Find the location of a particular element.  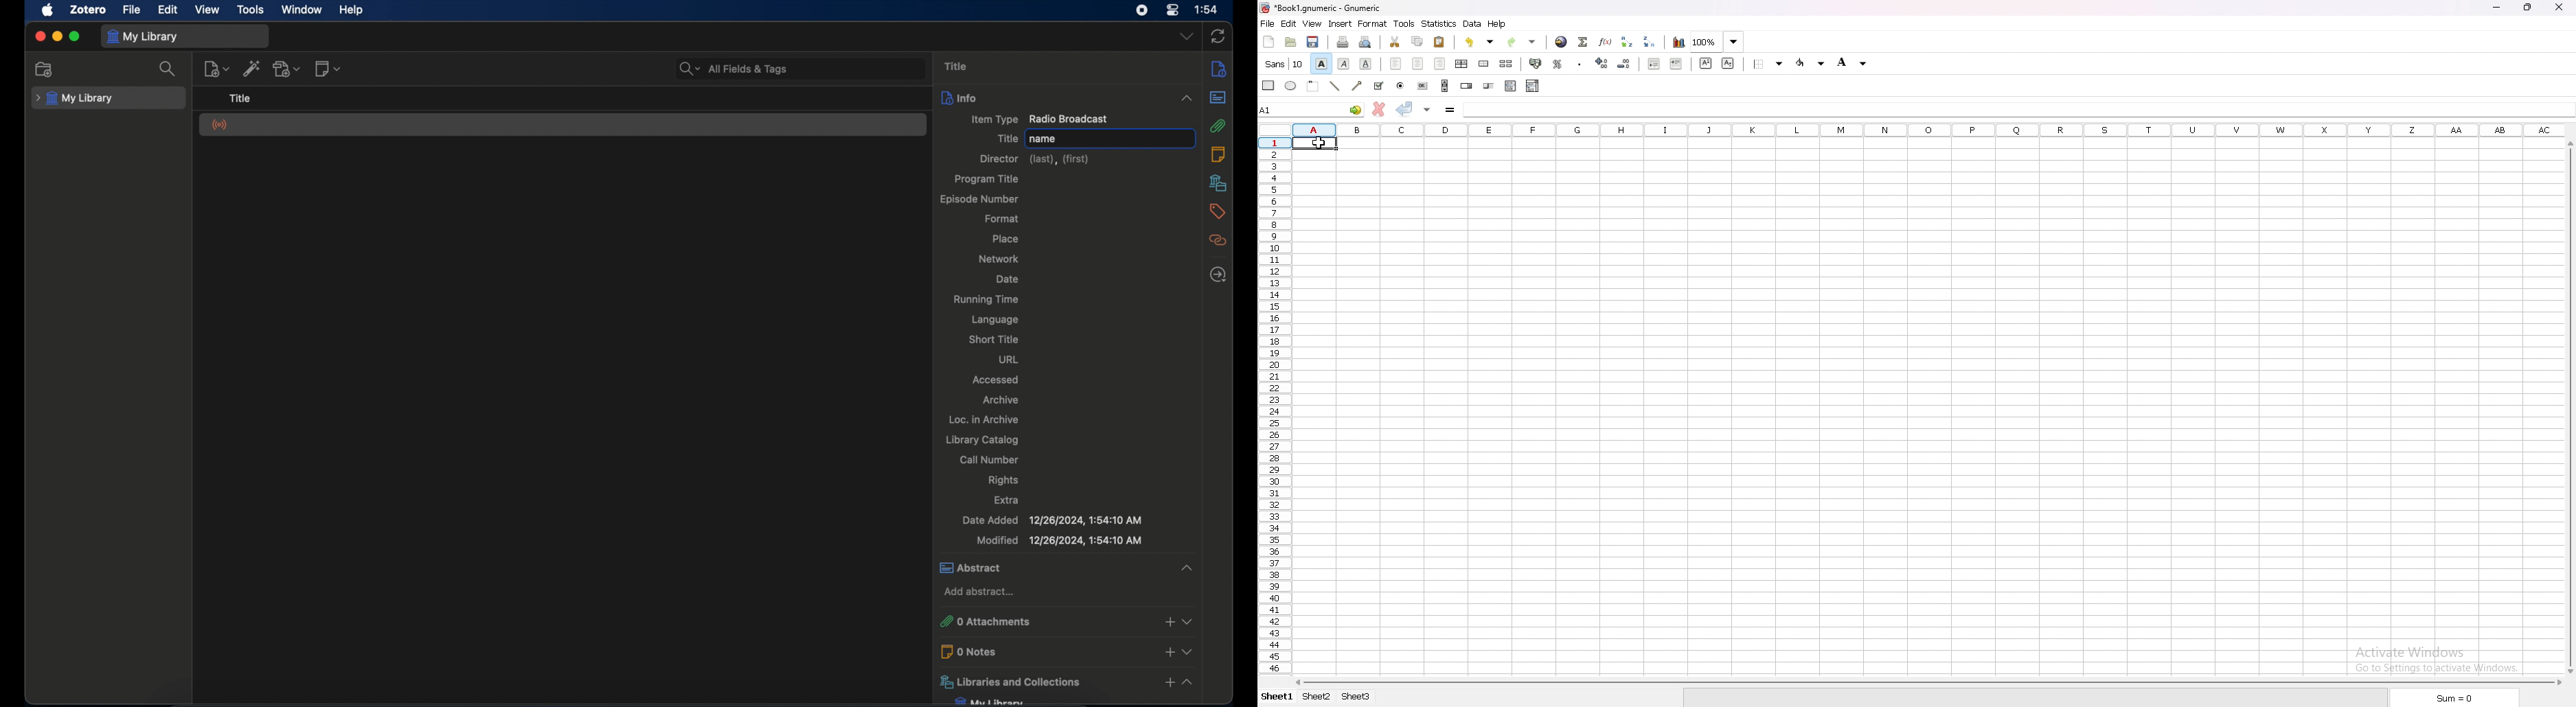

summation is located at coordinates (1584, 41).